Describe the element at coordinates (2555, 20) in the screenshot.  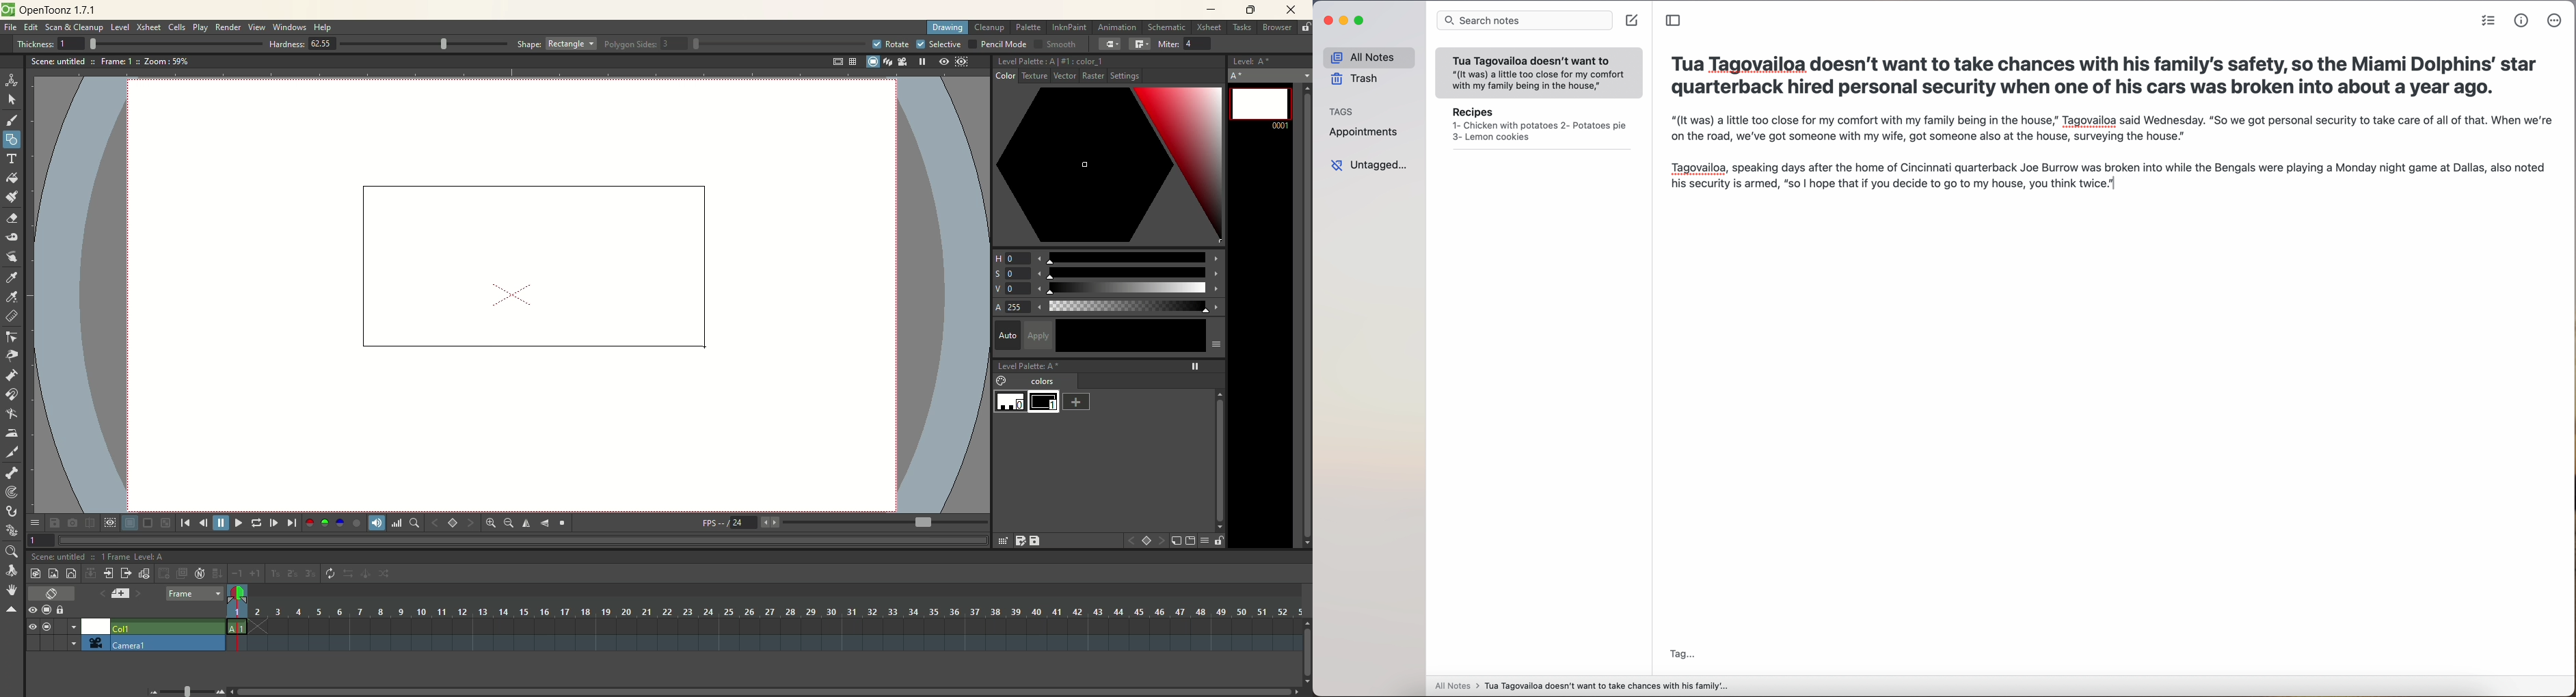
I see `more options` at that location.